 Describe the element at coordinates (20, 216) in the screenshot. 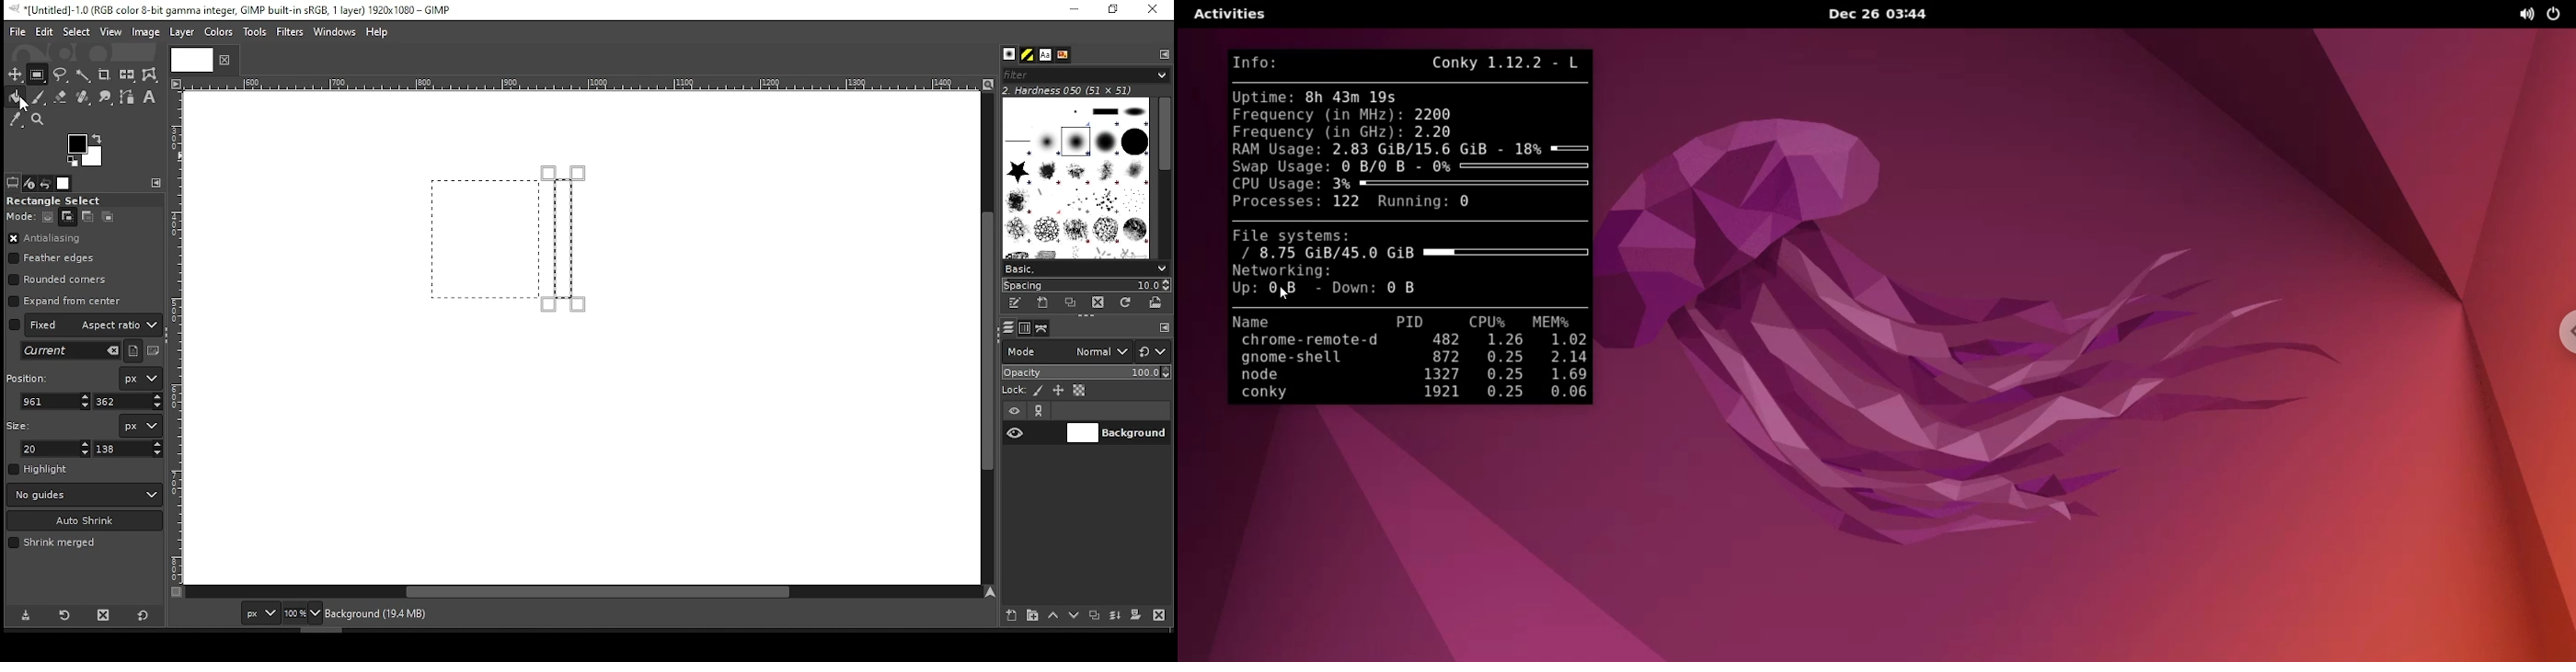

I see `move:` at that location.